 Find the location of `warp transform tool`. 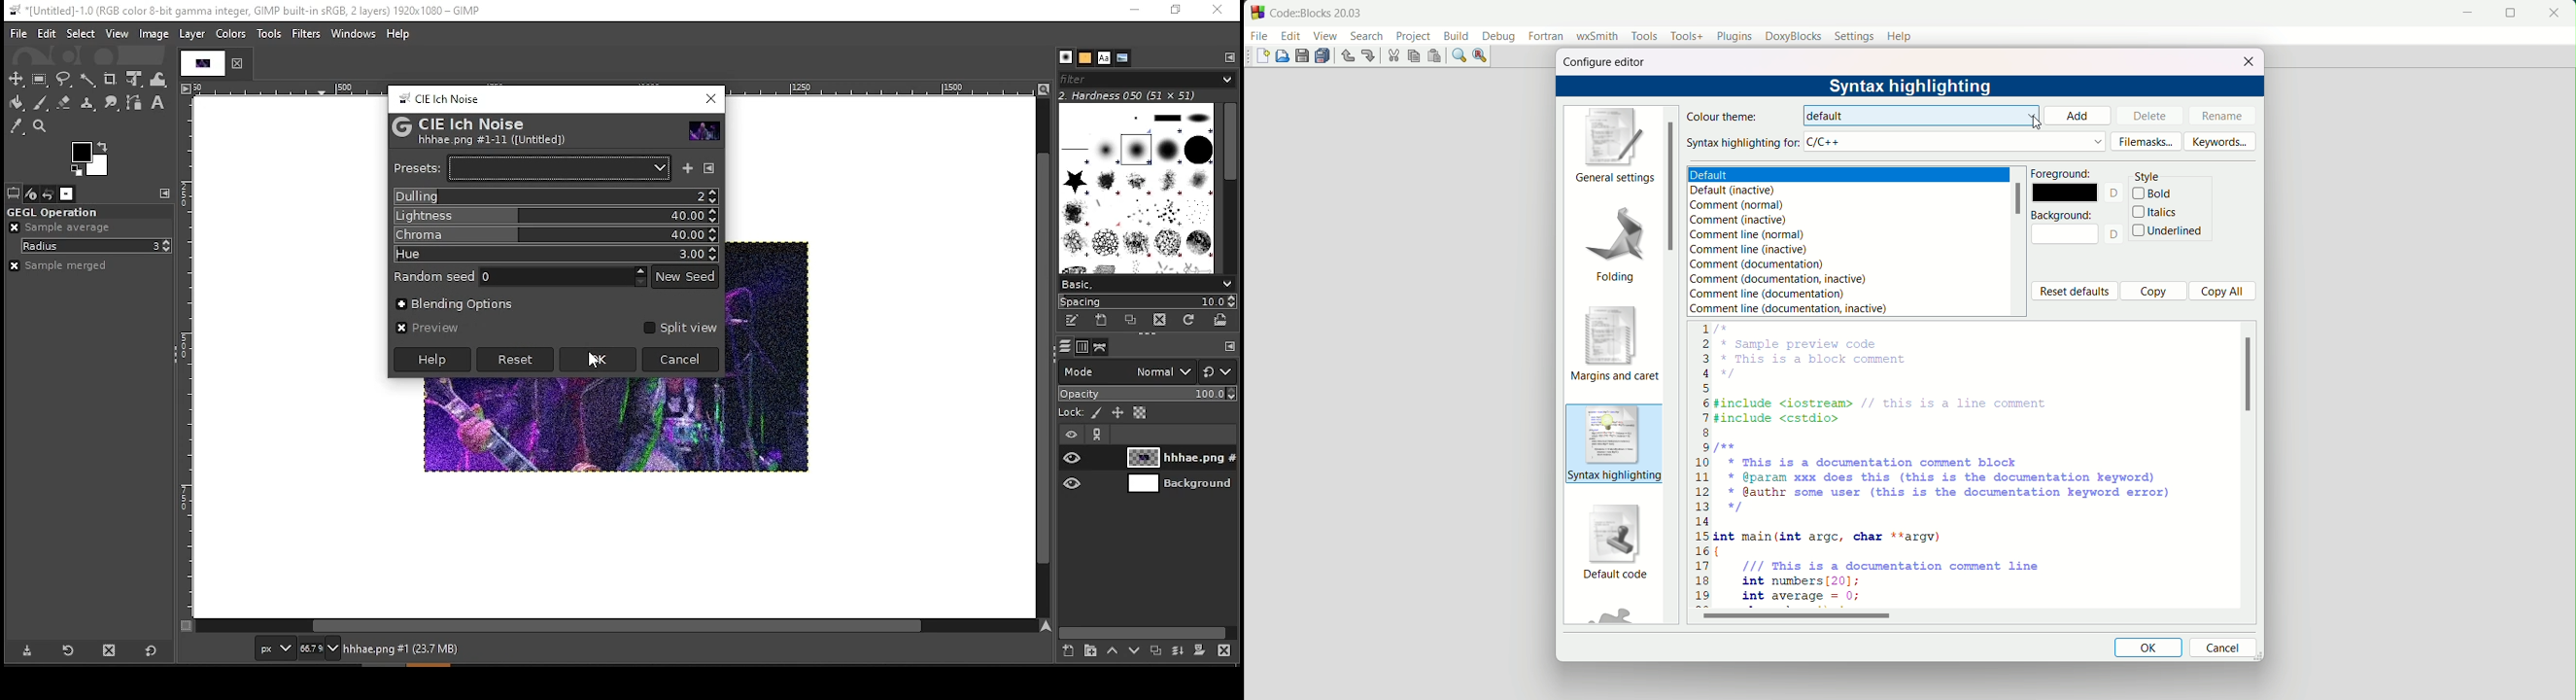

warp transform tool is located at coordinates (158, 78).